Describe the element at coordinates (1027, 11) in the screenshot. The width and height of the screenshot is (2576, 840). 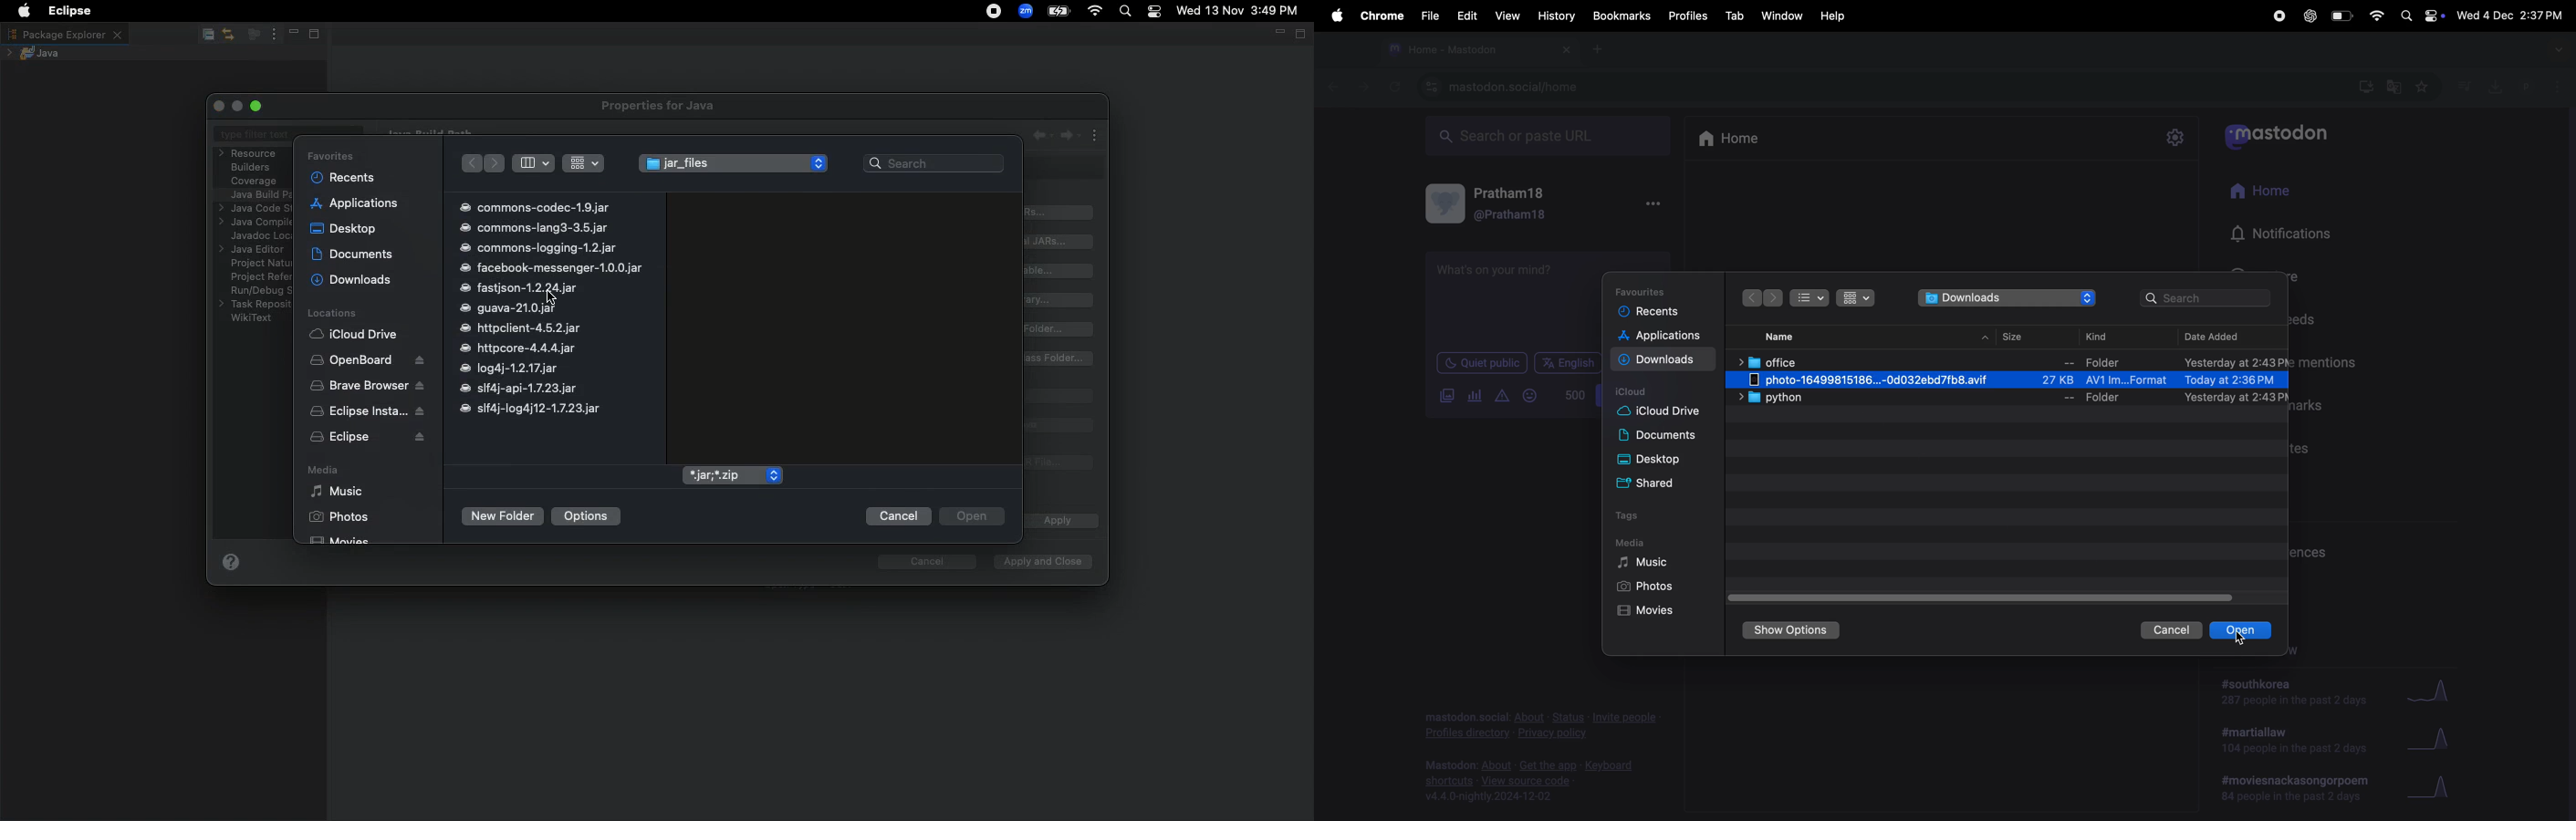
I see `Zoom` at that location.